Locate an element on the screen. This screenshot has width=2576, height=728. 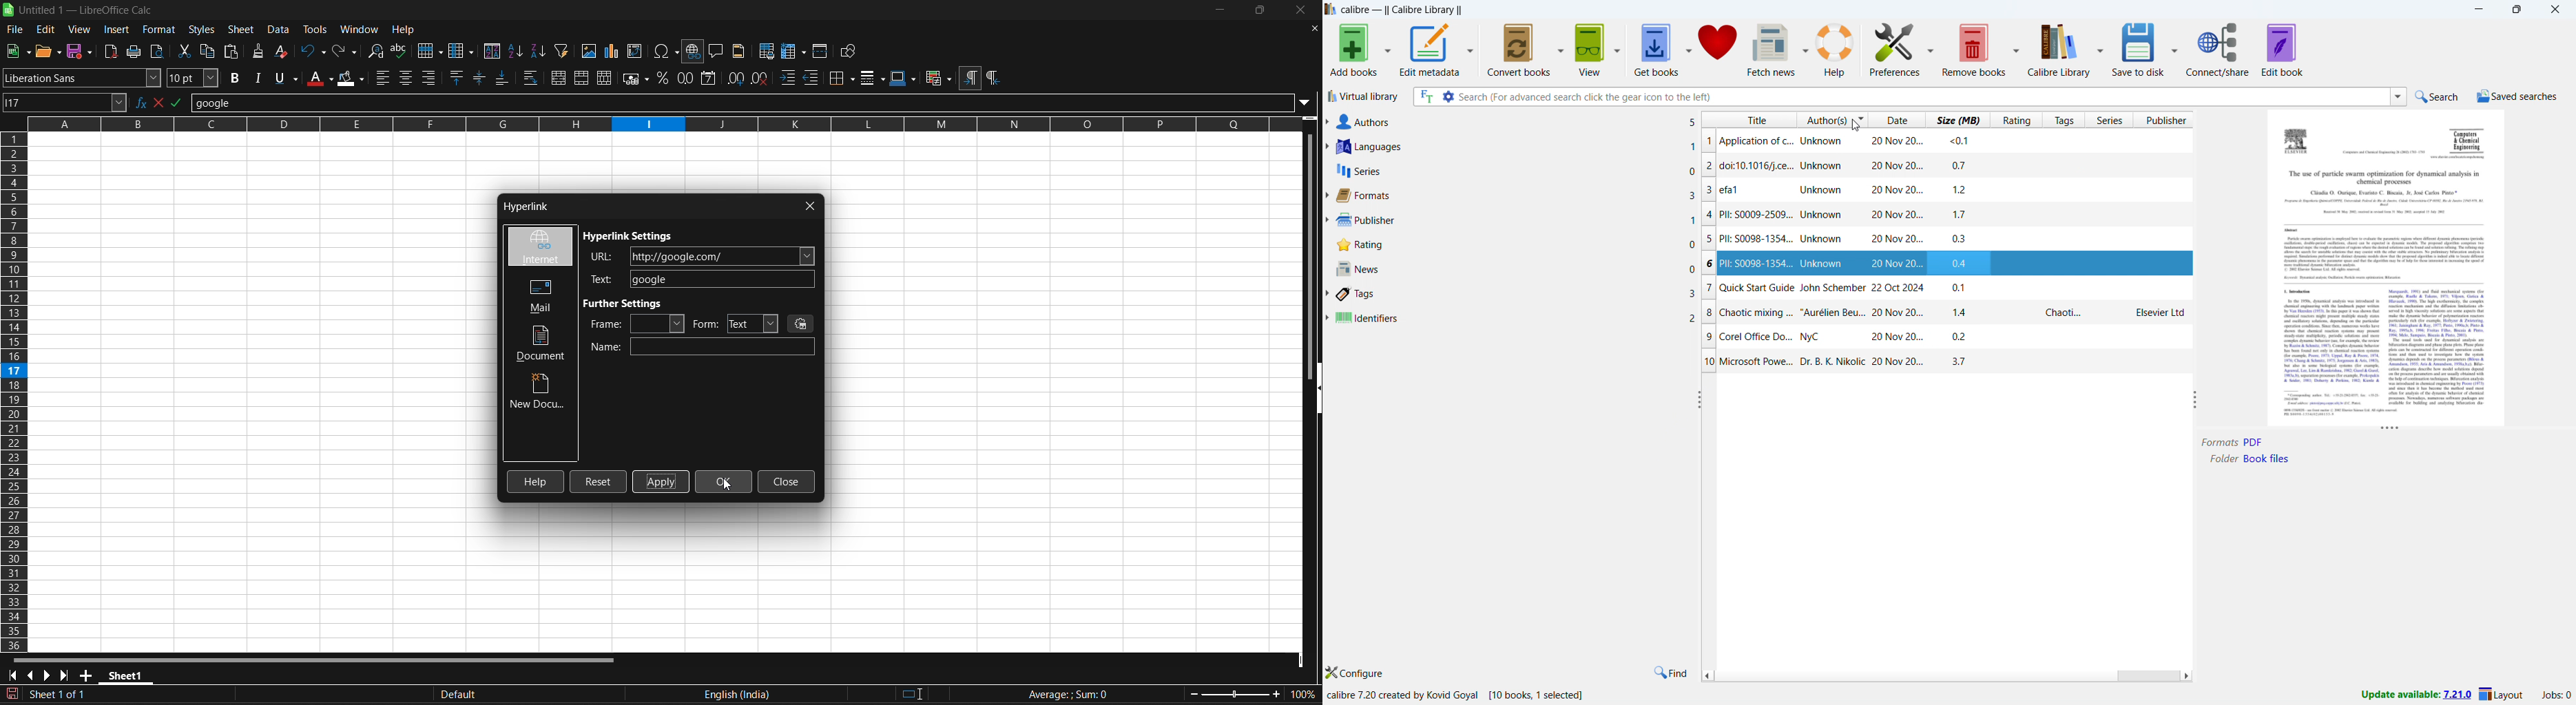
insert chrt is located at coordinates (615, 51).